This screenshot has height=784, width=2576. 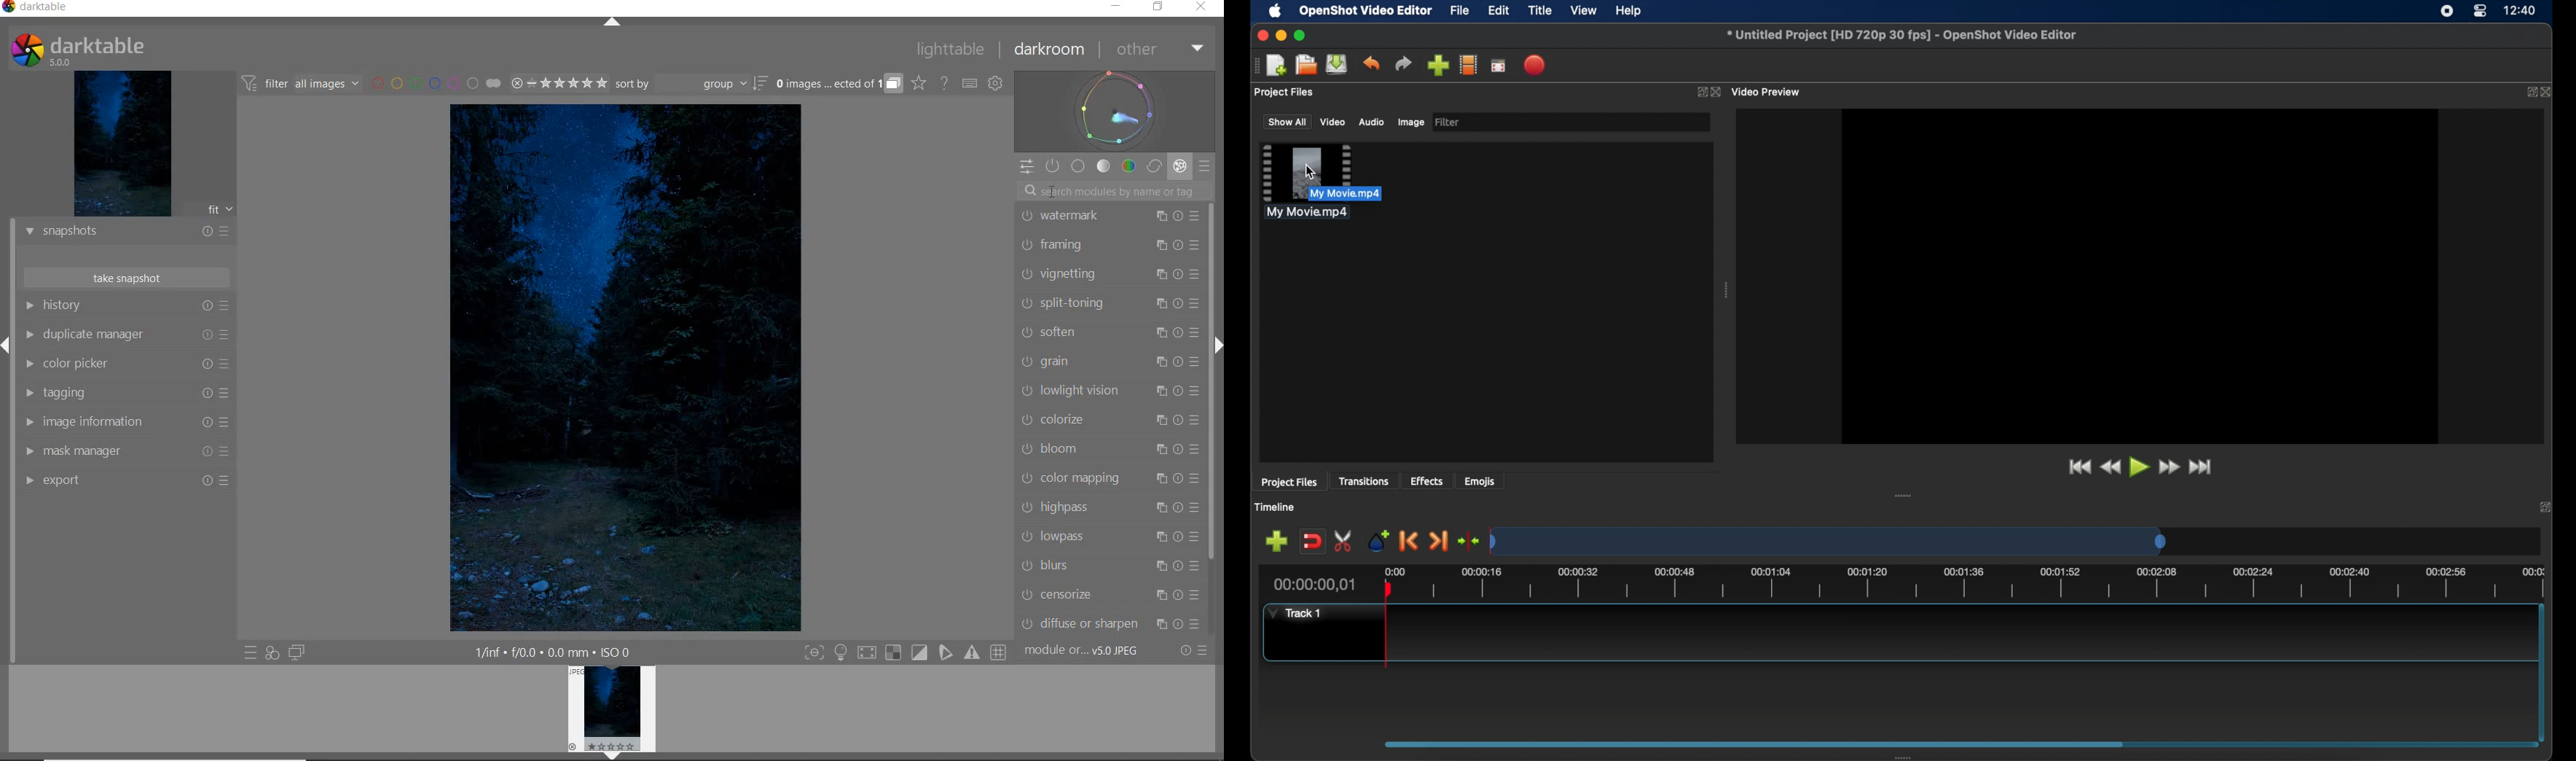 What do you see at coordinates (1053, 166) in the screenshot?
I see `SHOW ONLY ACTIVE MODULES` at bounding box center [1053, 166].